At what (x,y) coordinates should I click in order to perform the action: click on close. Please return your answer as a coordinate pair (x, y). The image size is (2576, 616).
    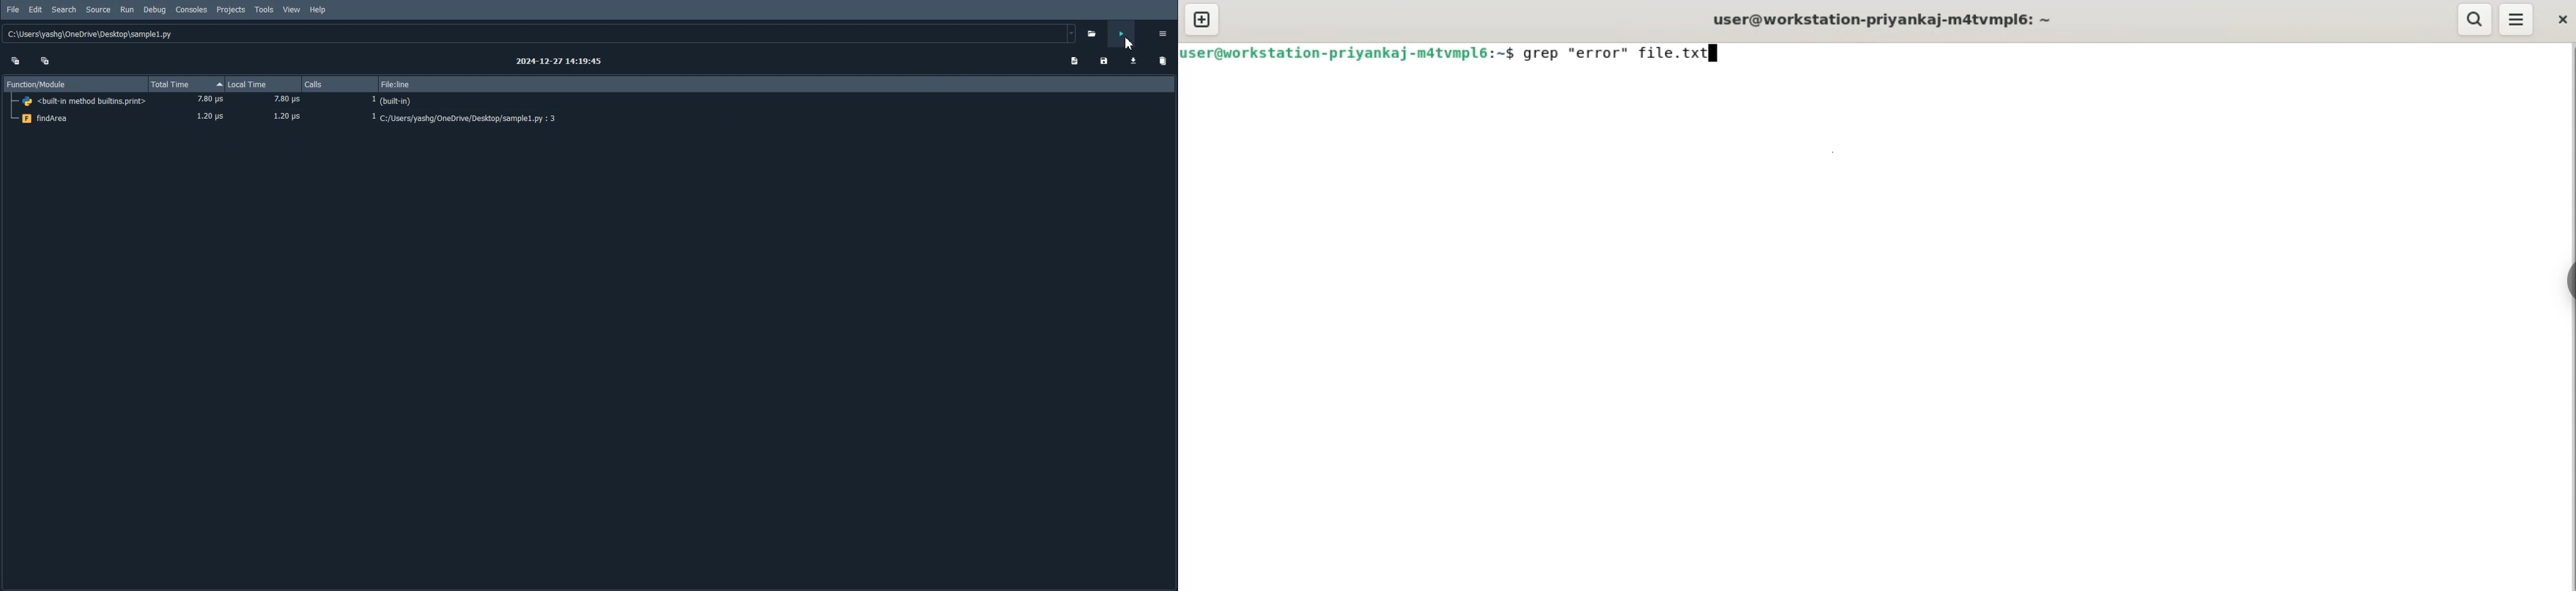
    Looking at the image, I should click on (2561, 19).